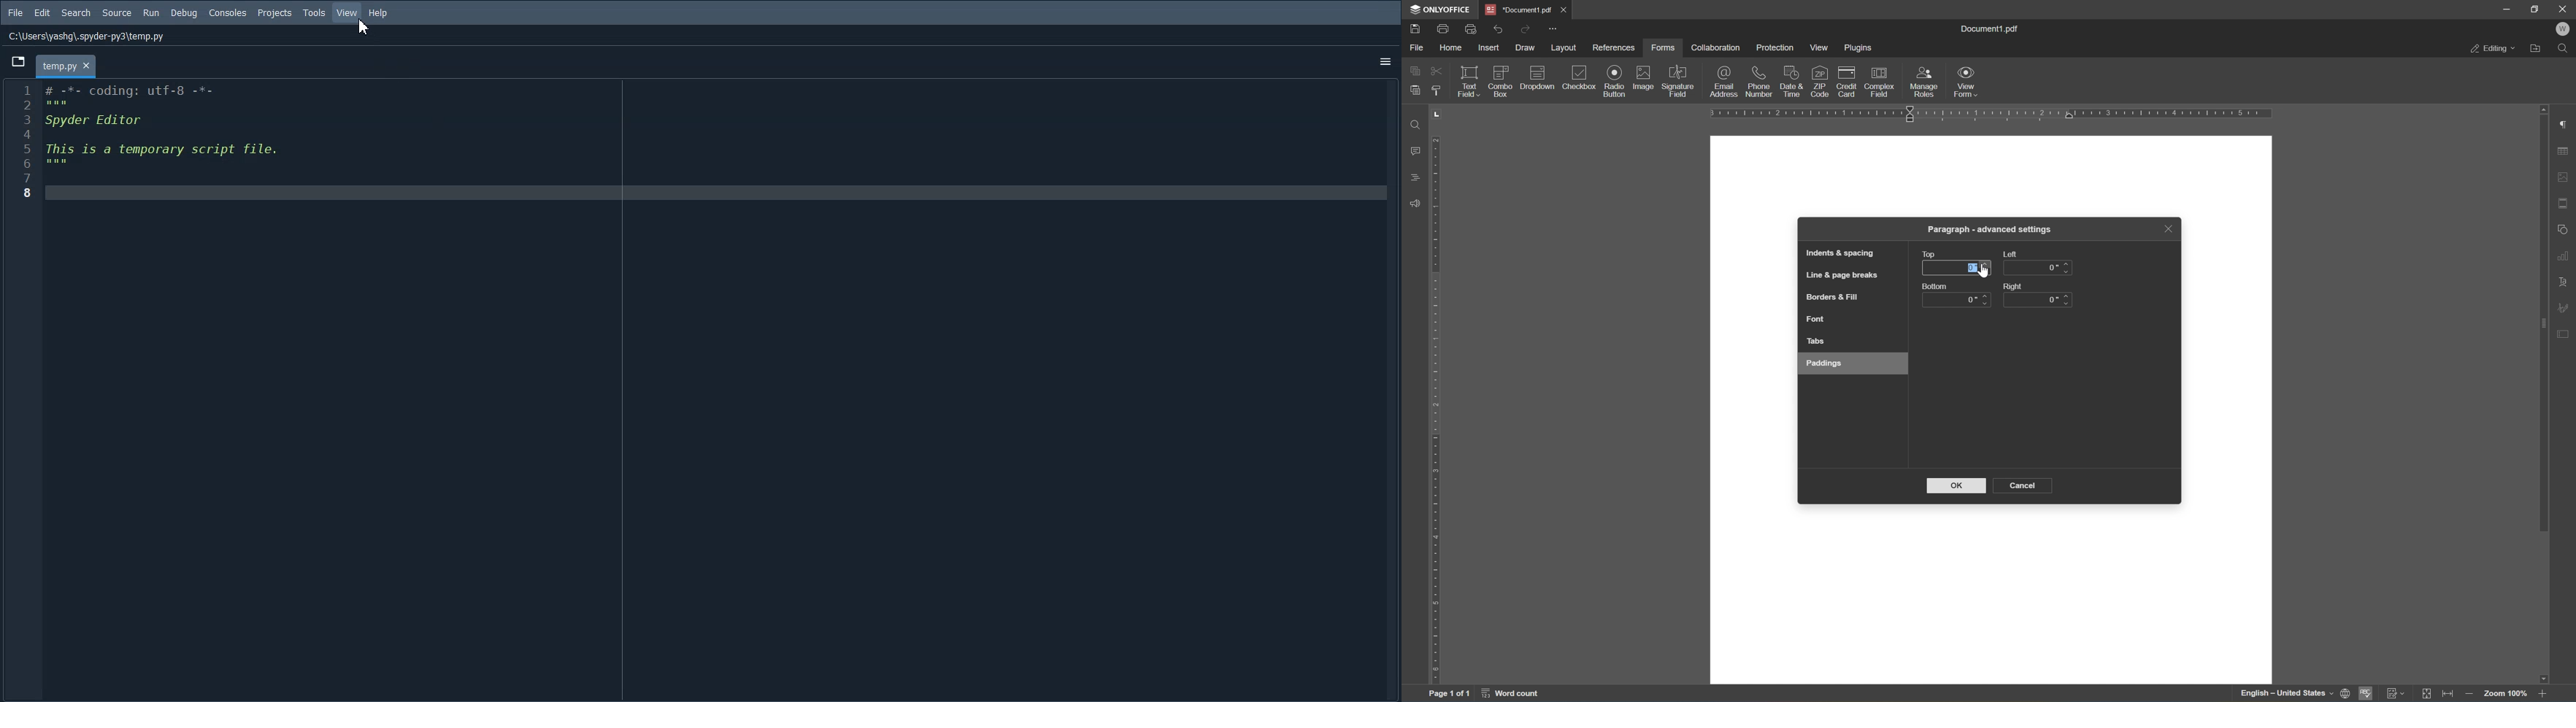 The height and width of the screenshot is (728, 2576). I want to click on Run, so click(151, 13).